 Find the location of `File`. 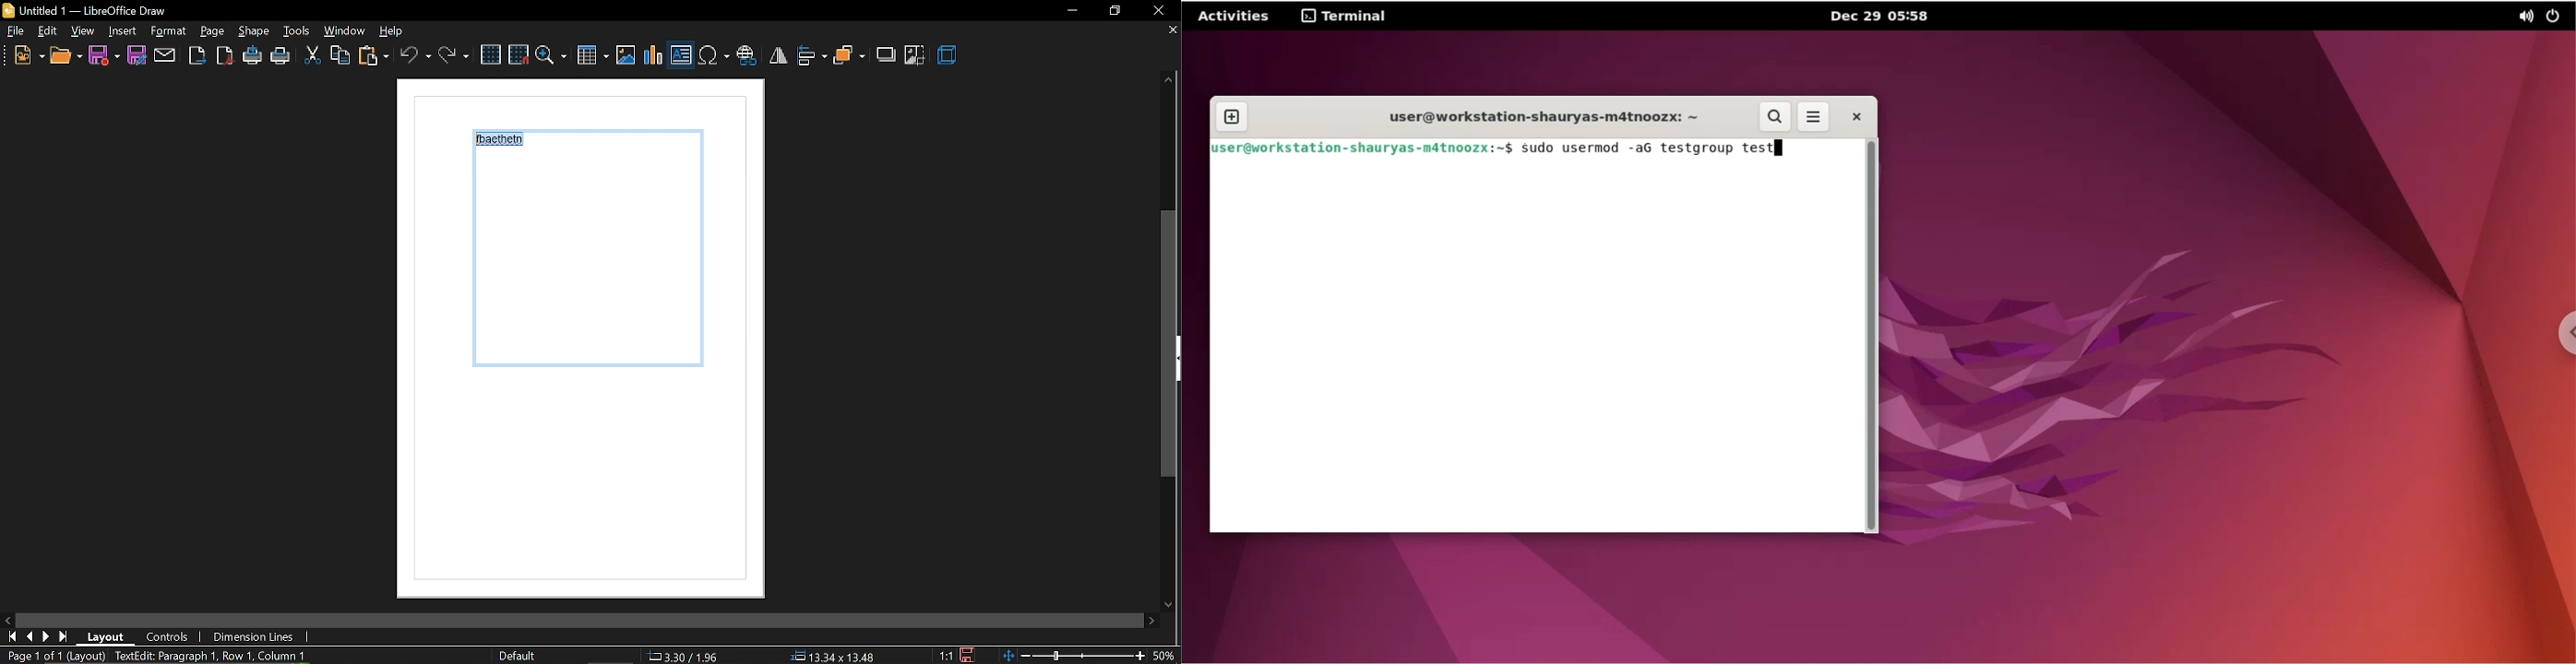

File is located at coordinates (16, 30).